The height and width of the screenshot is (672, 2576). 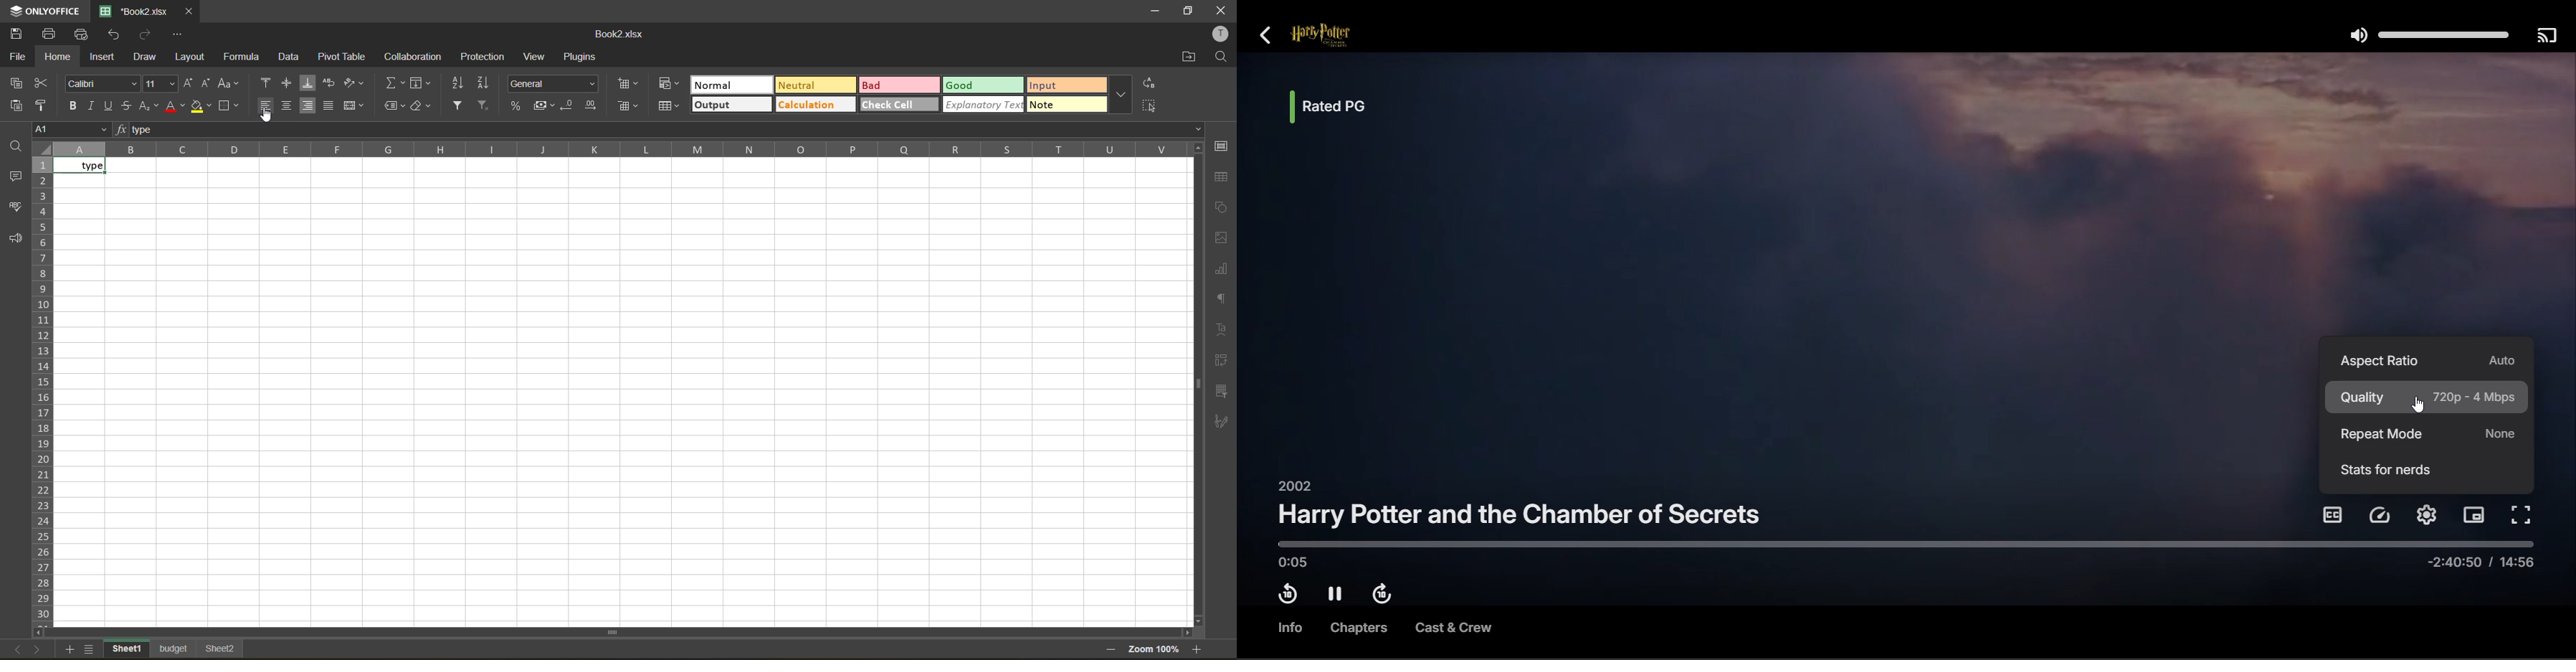 What do you see at coordinates (1064, 106) in the screenshot?
I see `more` at bounding box center [1064, 106].